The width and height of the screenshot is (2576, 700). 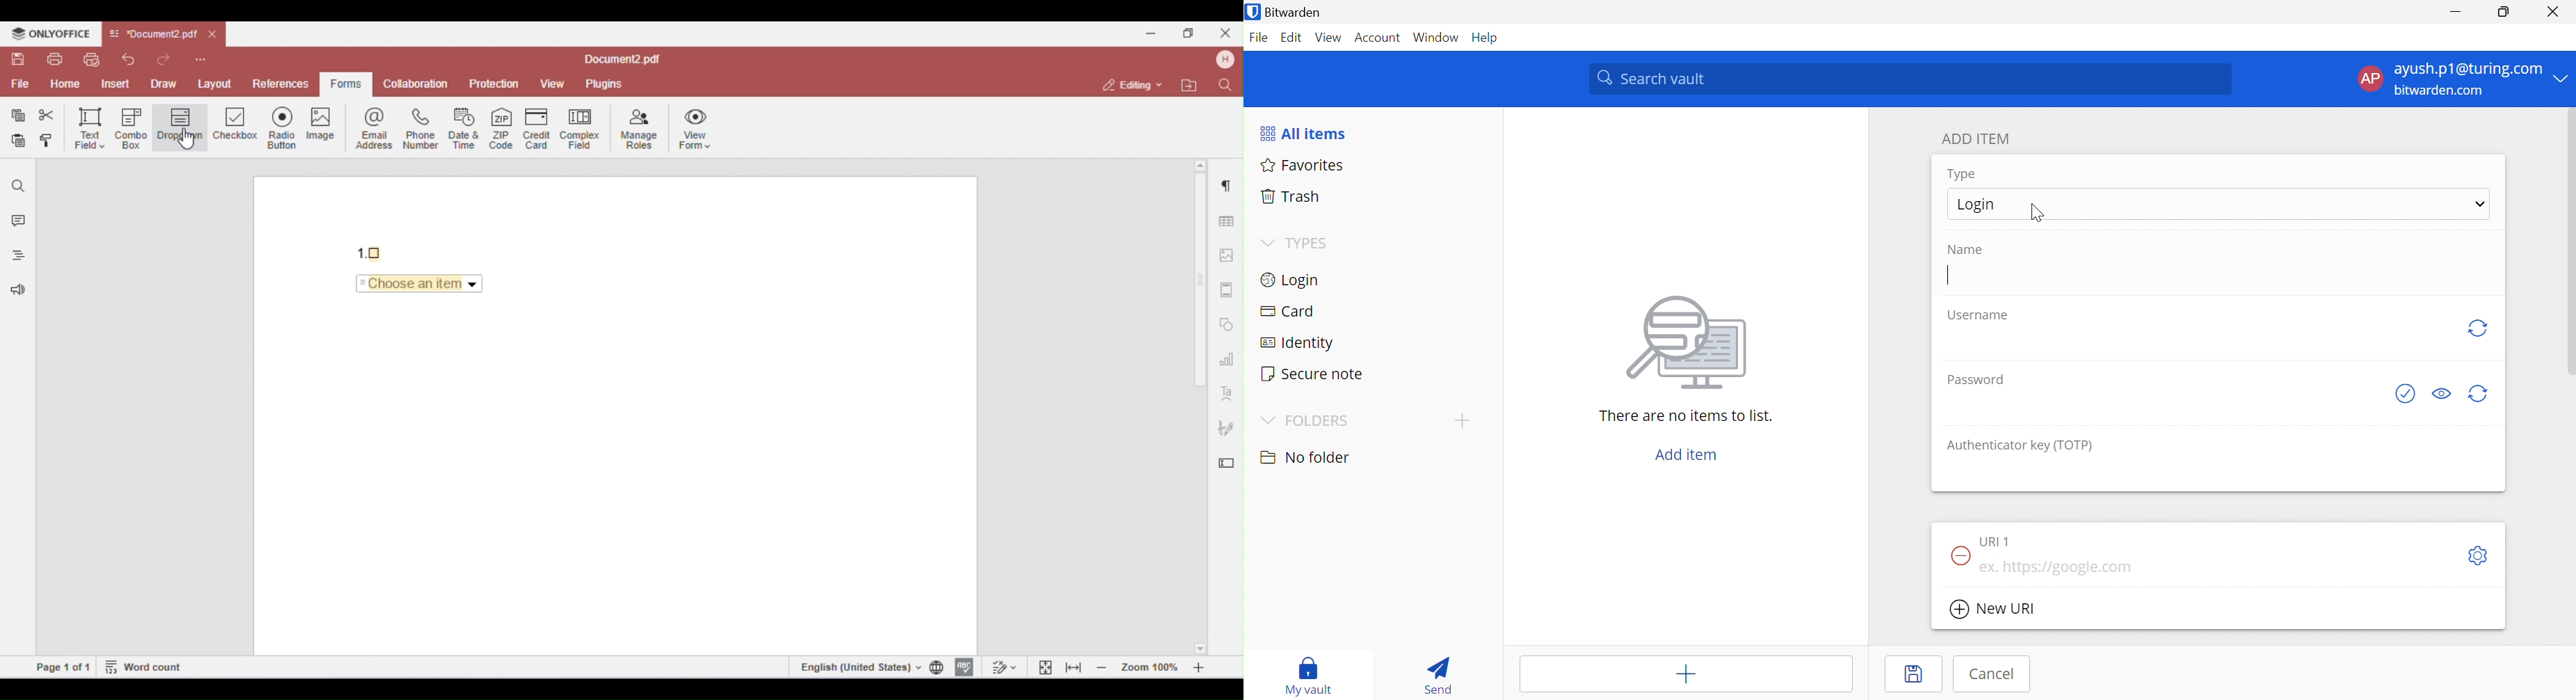 What do you see at coordinates (1291, 36) in the screenshot?
I see `Edit` at bounding box center [1291, 36].